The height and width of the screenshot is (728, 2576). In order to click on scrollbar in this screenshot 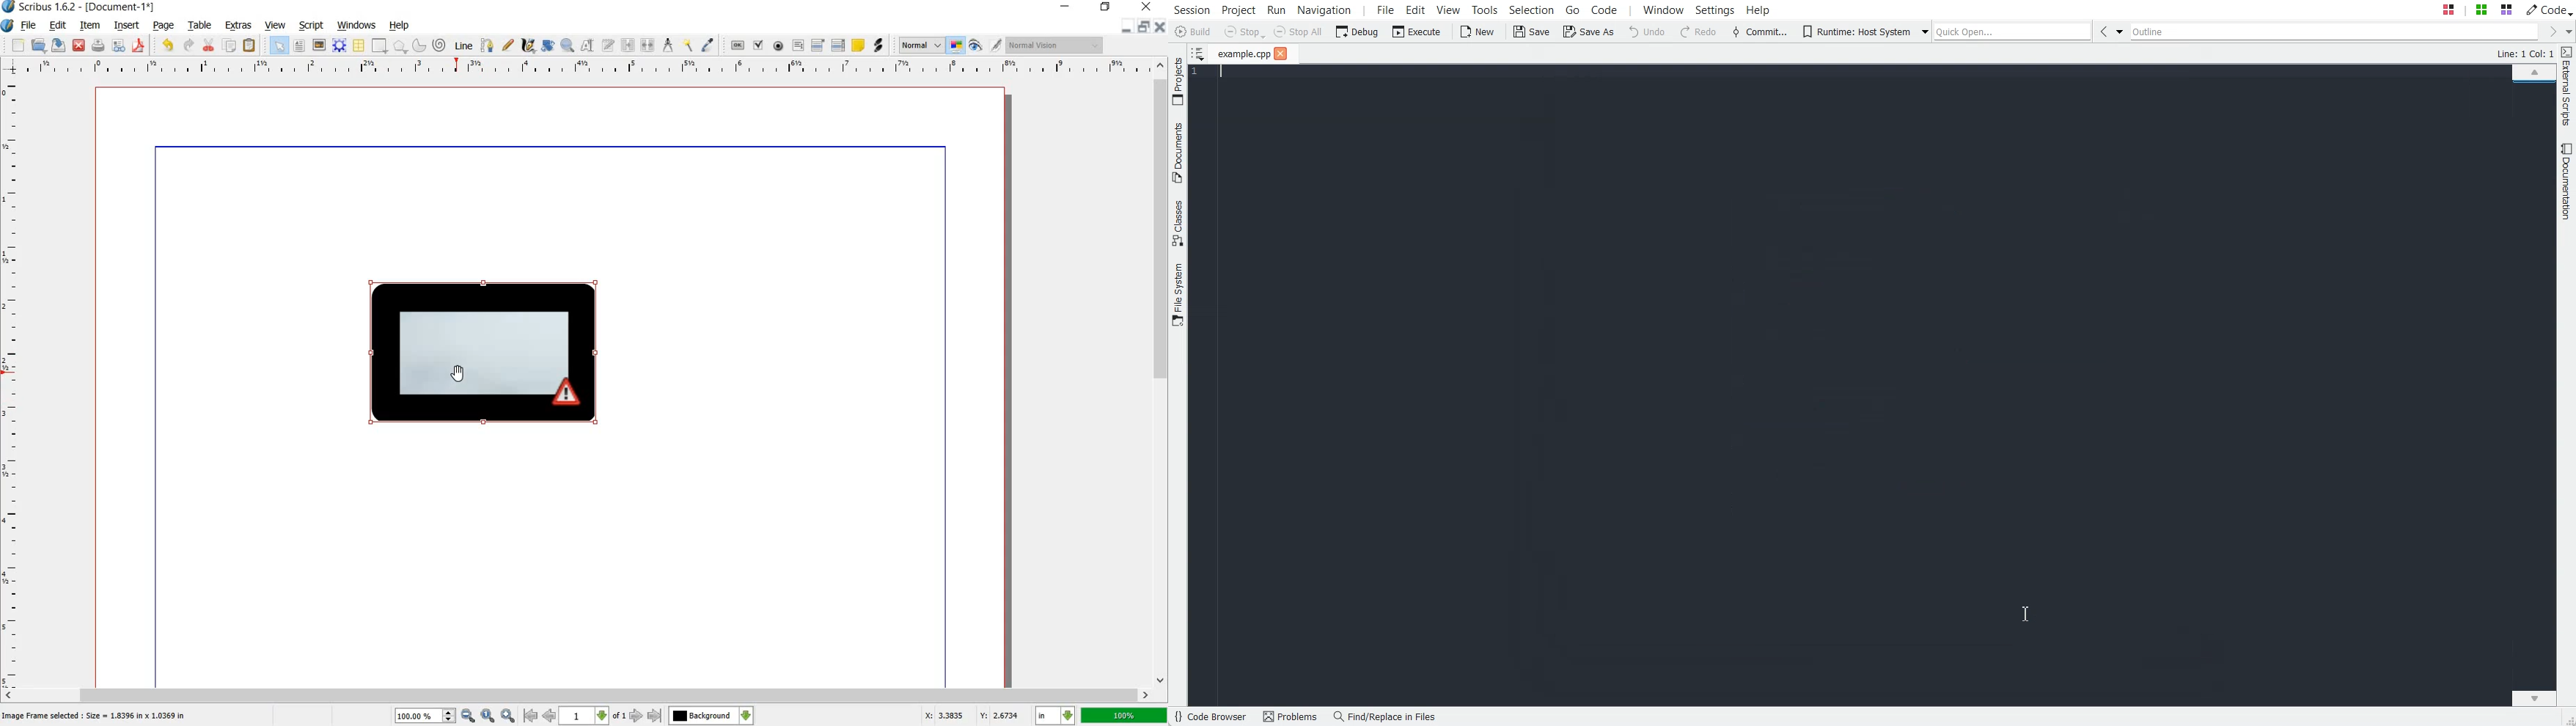, I will do `click(576, 694)`.